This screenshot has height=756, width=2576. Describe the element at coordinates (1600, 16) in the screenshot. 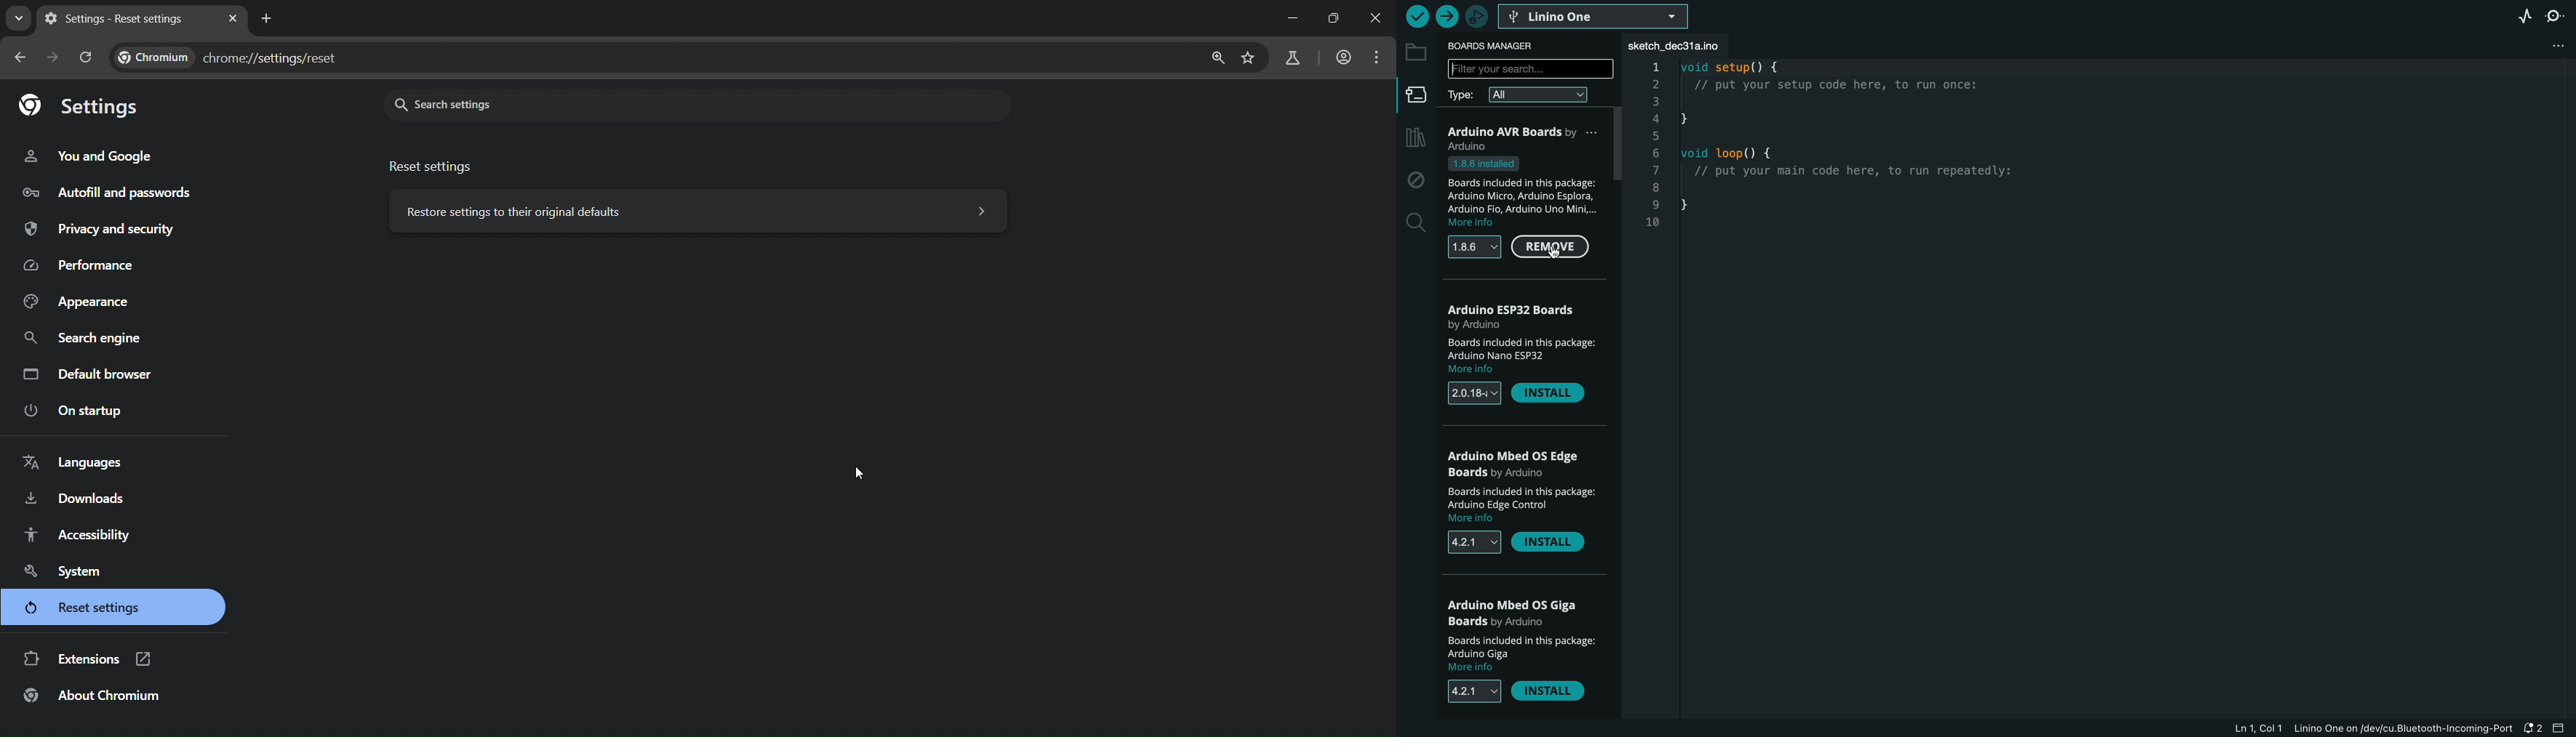

I see `linino one` at that location.